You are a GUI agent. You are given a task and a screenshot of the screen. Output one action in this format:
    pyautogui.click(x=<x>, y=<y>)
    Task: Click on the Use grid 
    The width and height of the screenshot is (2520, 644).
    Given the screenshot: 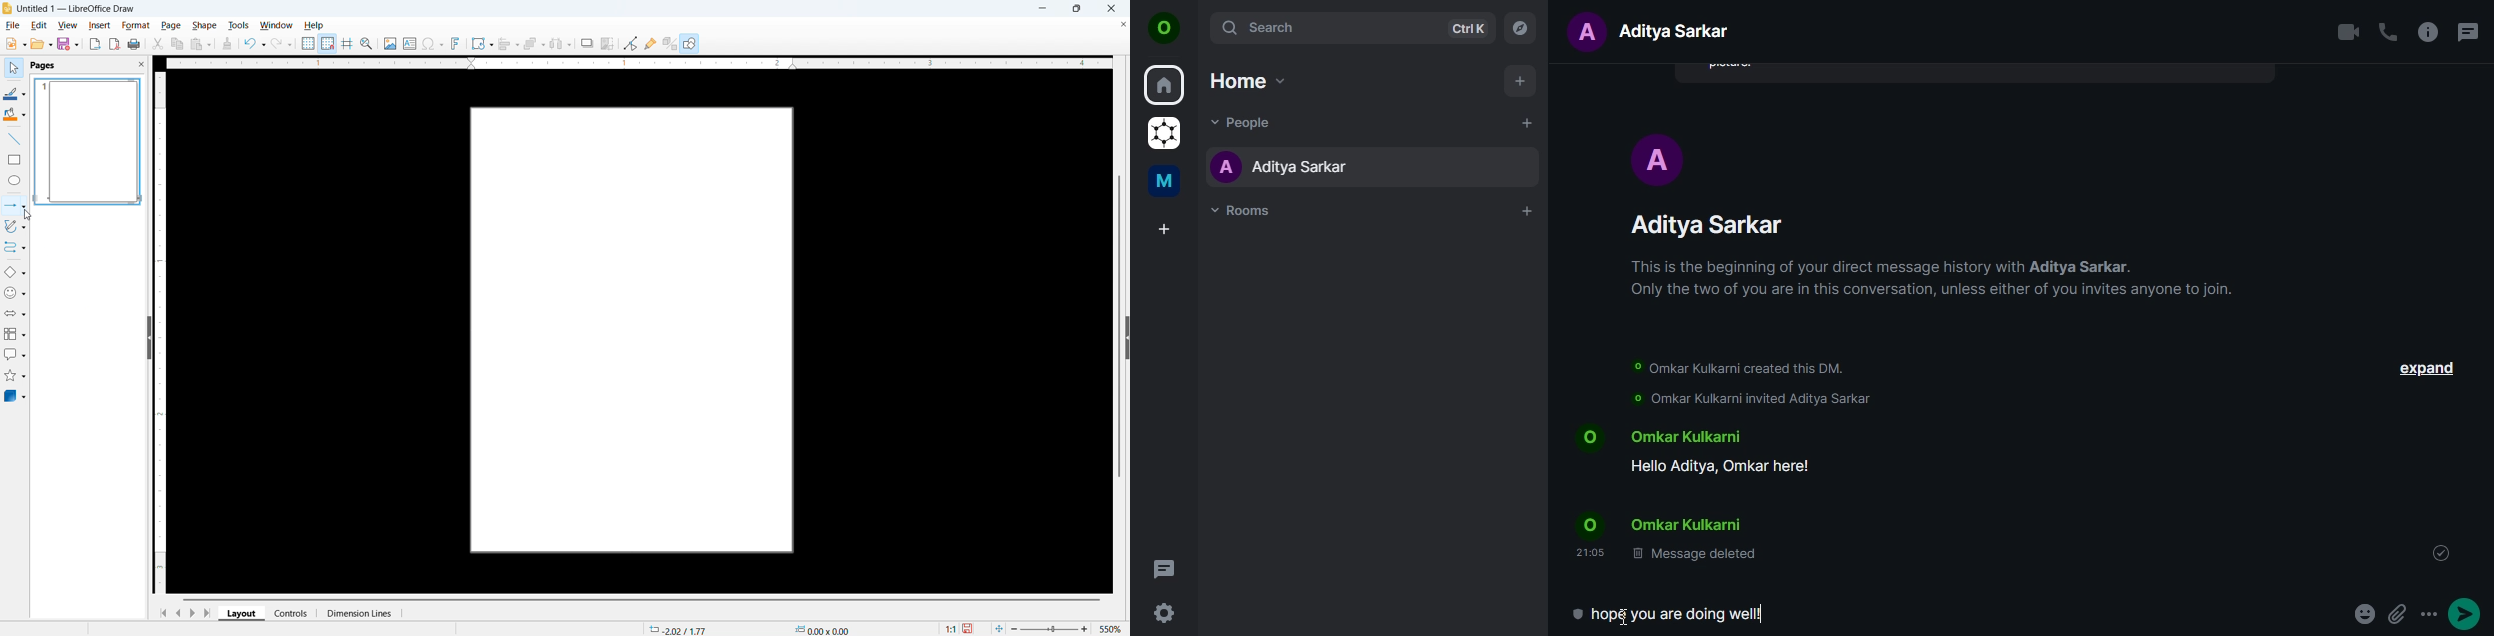 What is the action you would take?
    pyautogui.click(x=309, y=44)
    